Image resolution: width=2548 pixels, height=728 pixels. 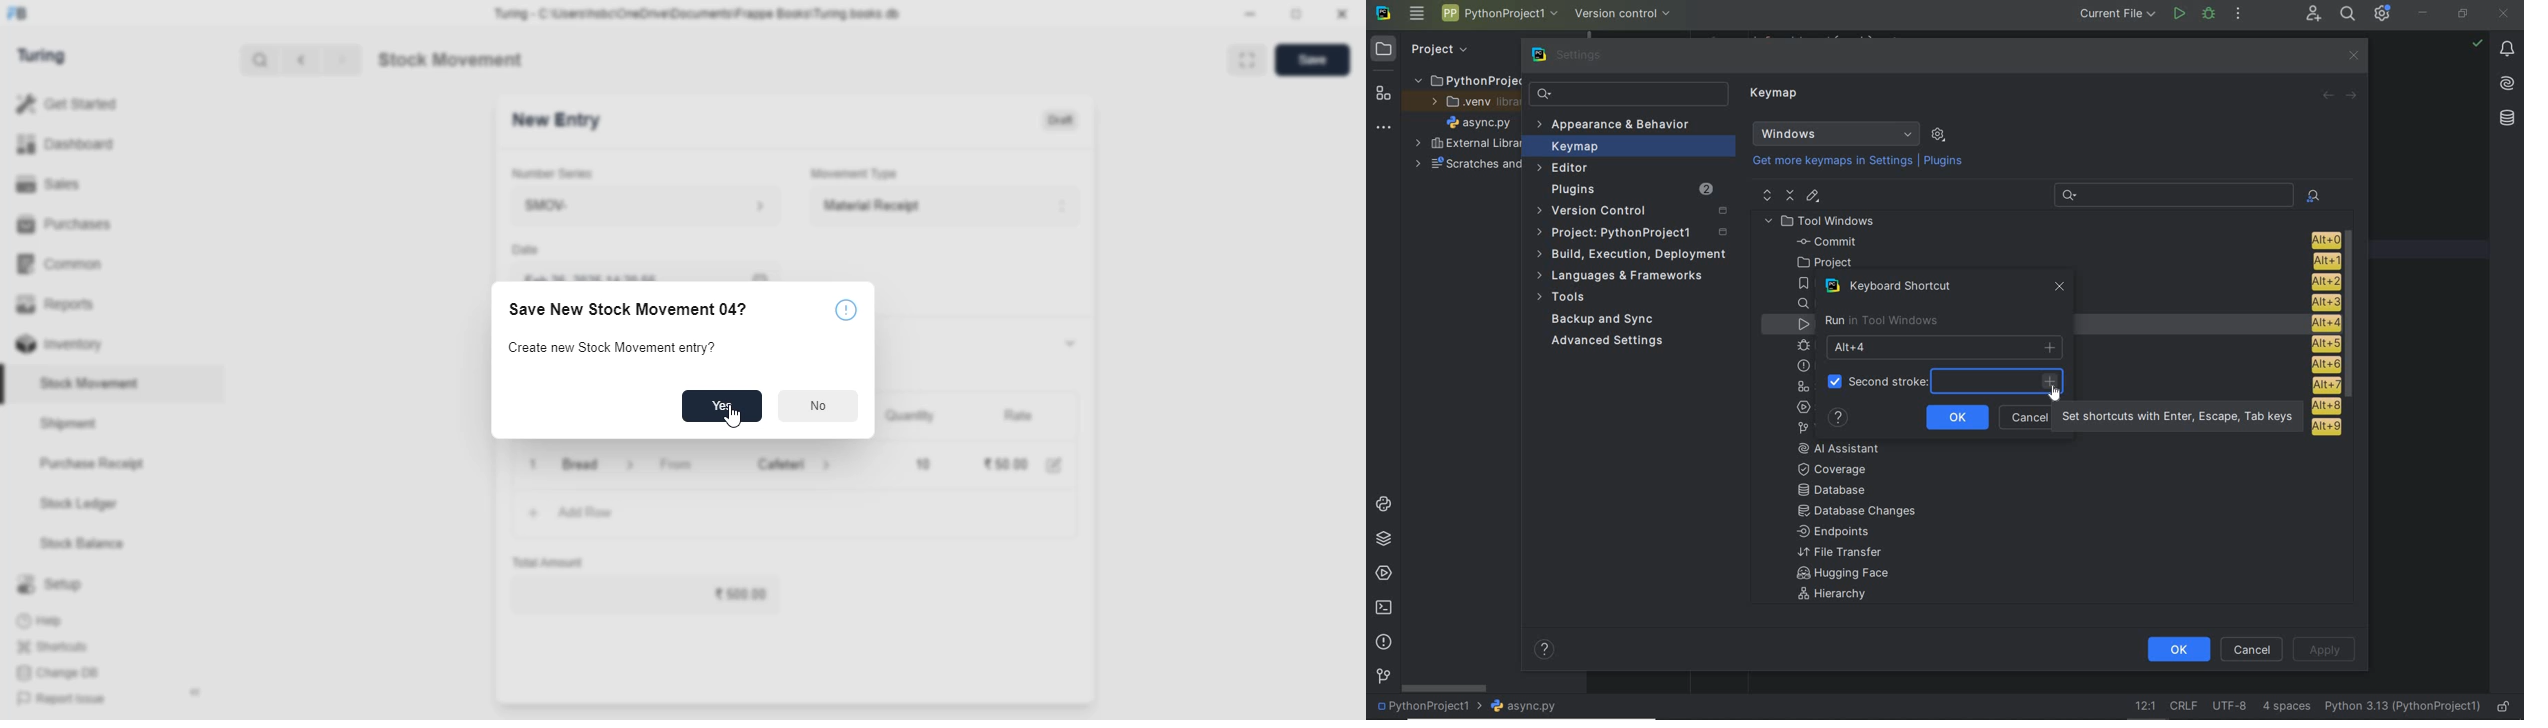 What do you see at coordinates (1546, 651) in the screenshot?
I see `help` at bounding box center [1546, 651].